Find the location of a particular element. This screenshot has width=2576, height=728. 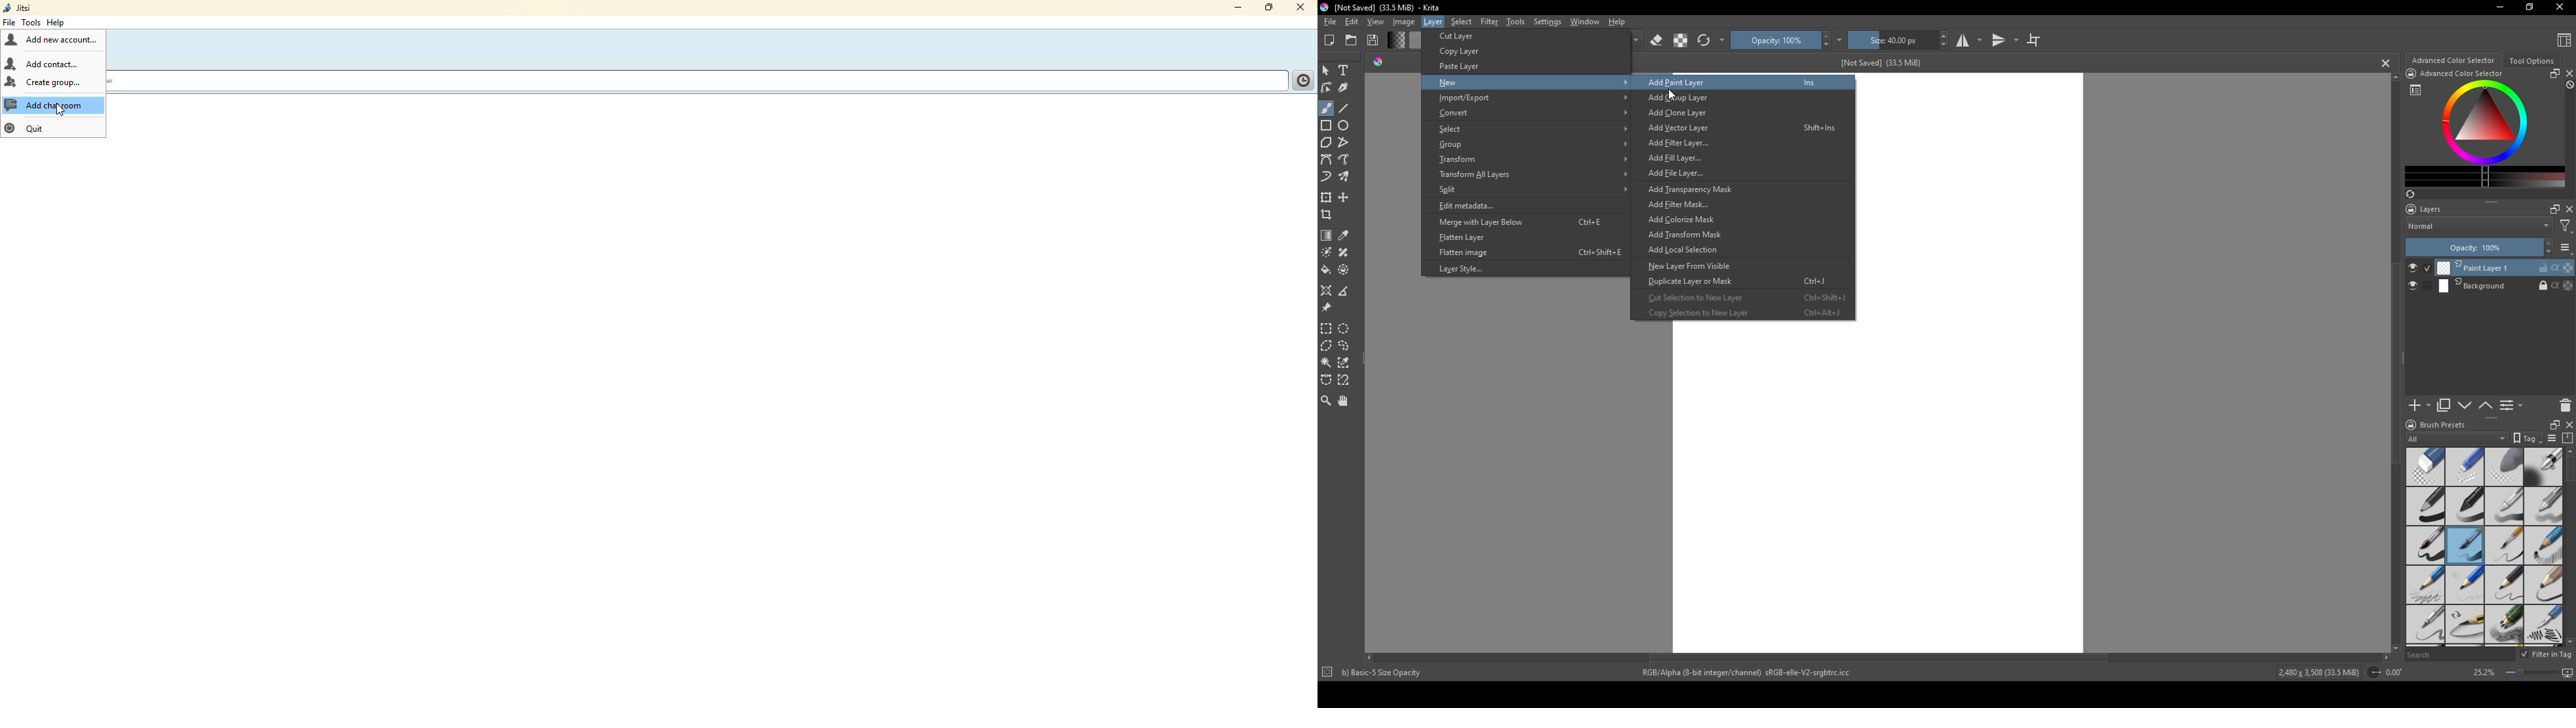

View is located at coordinates (1376, 22).